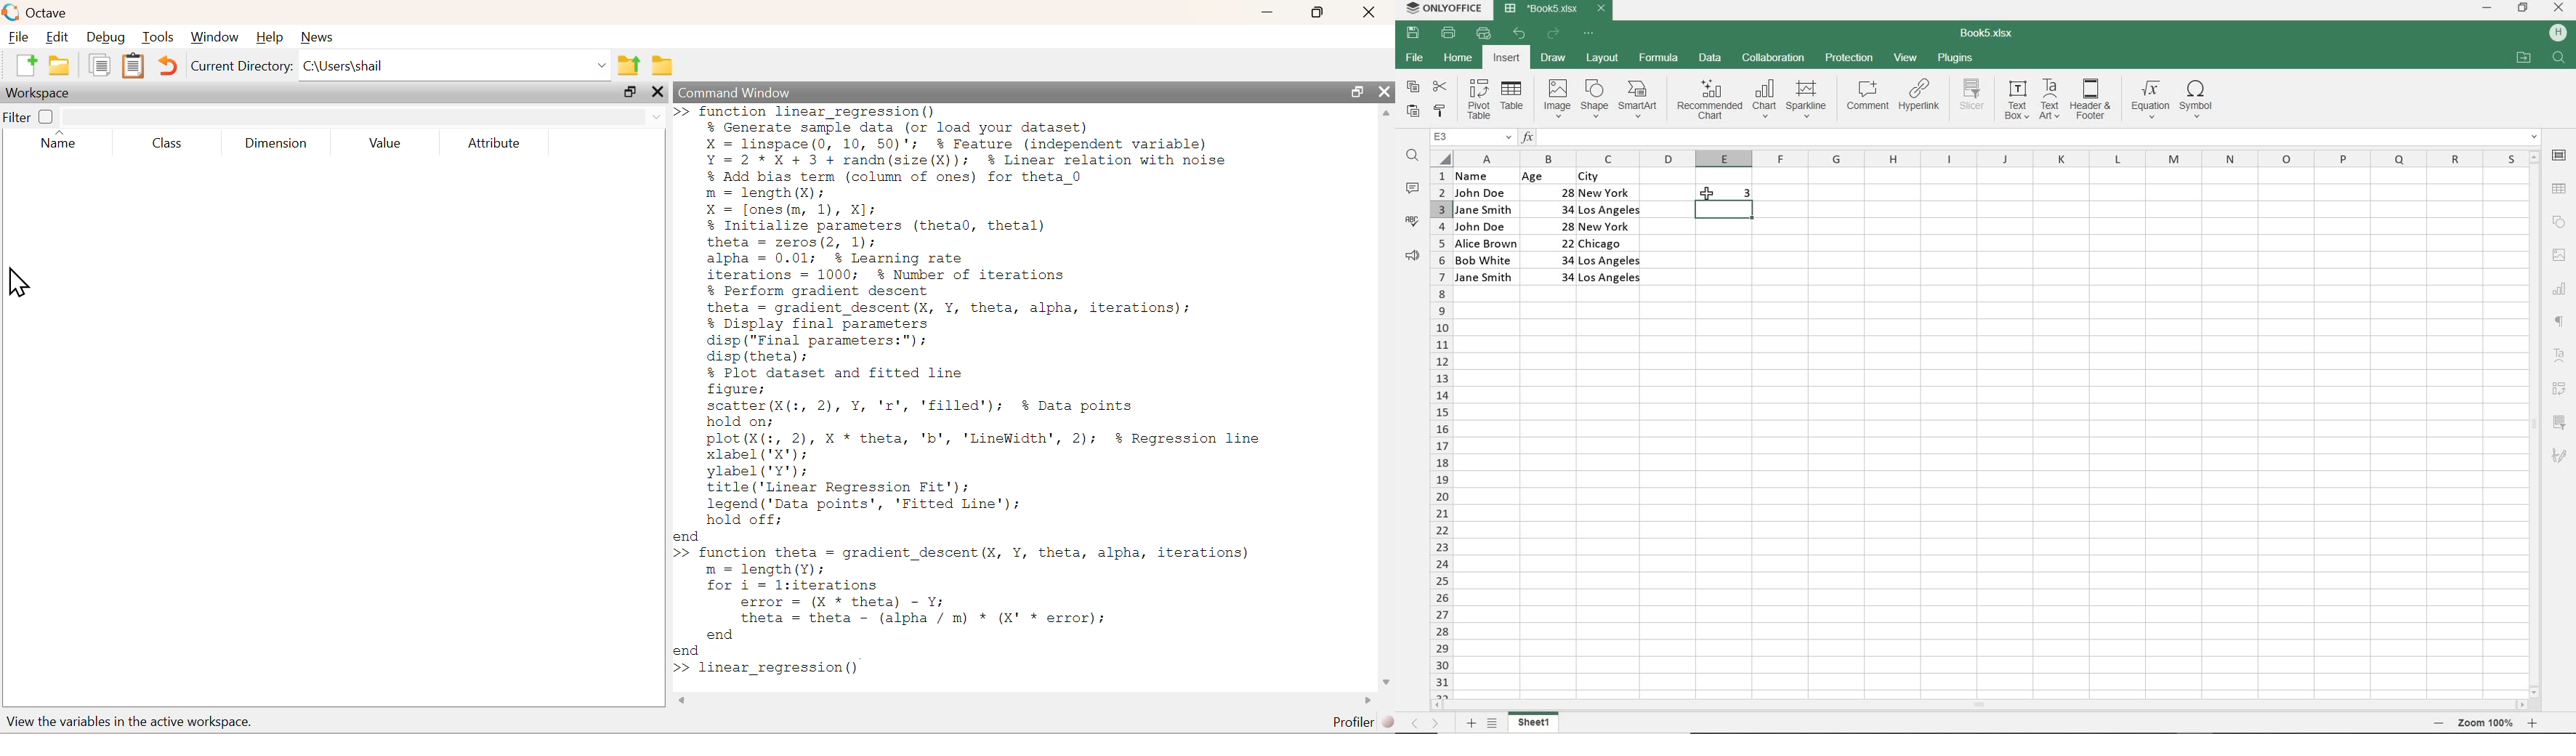  Describe the element at coordinates (2050, 100) in the screenshot. I see `TEXT ART` at that location.